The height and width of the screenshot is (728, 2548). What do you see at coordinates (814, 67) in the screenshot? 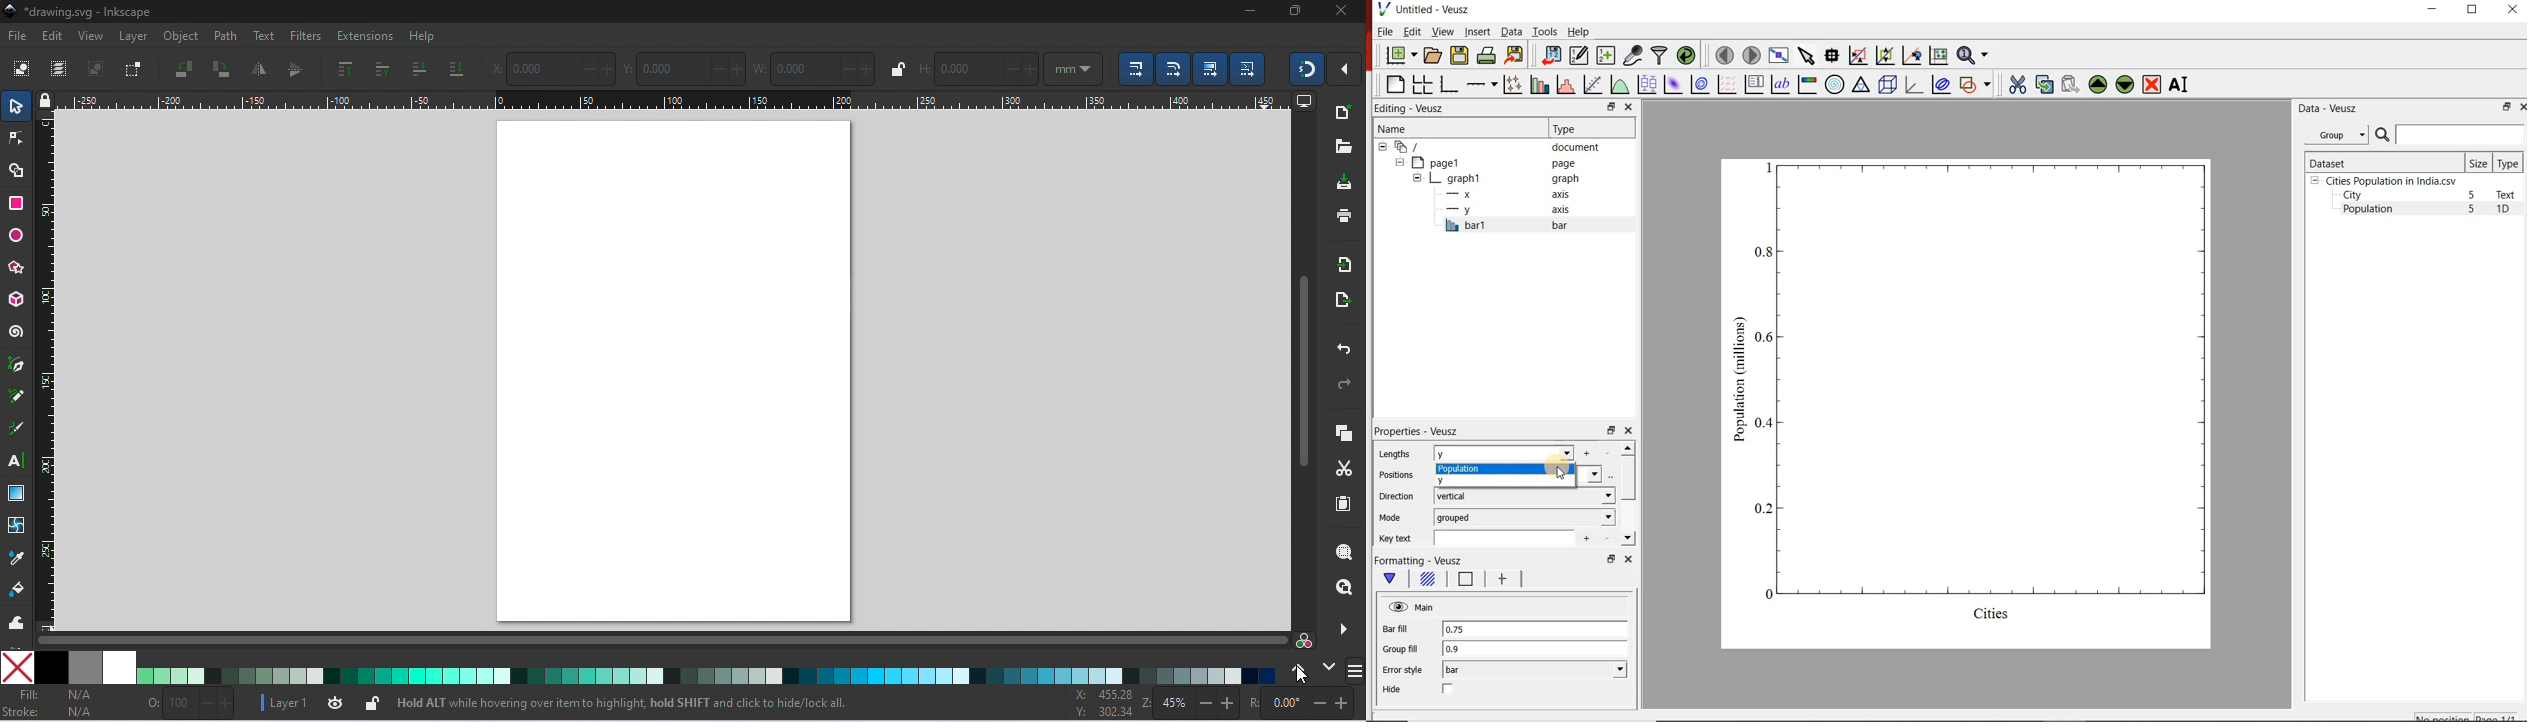
I see `width` at bounding box center [814, 67].